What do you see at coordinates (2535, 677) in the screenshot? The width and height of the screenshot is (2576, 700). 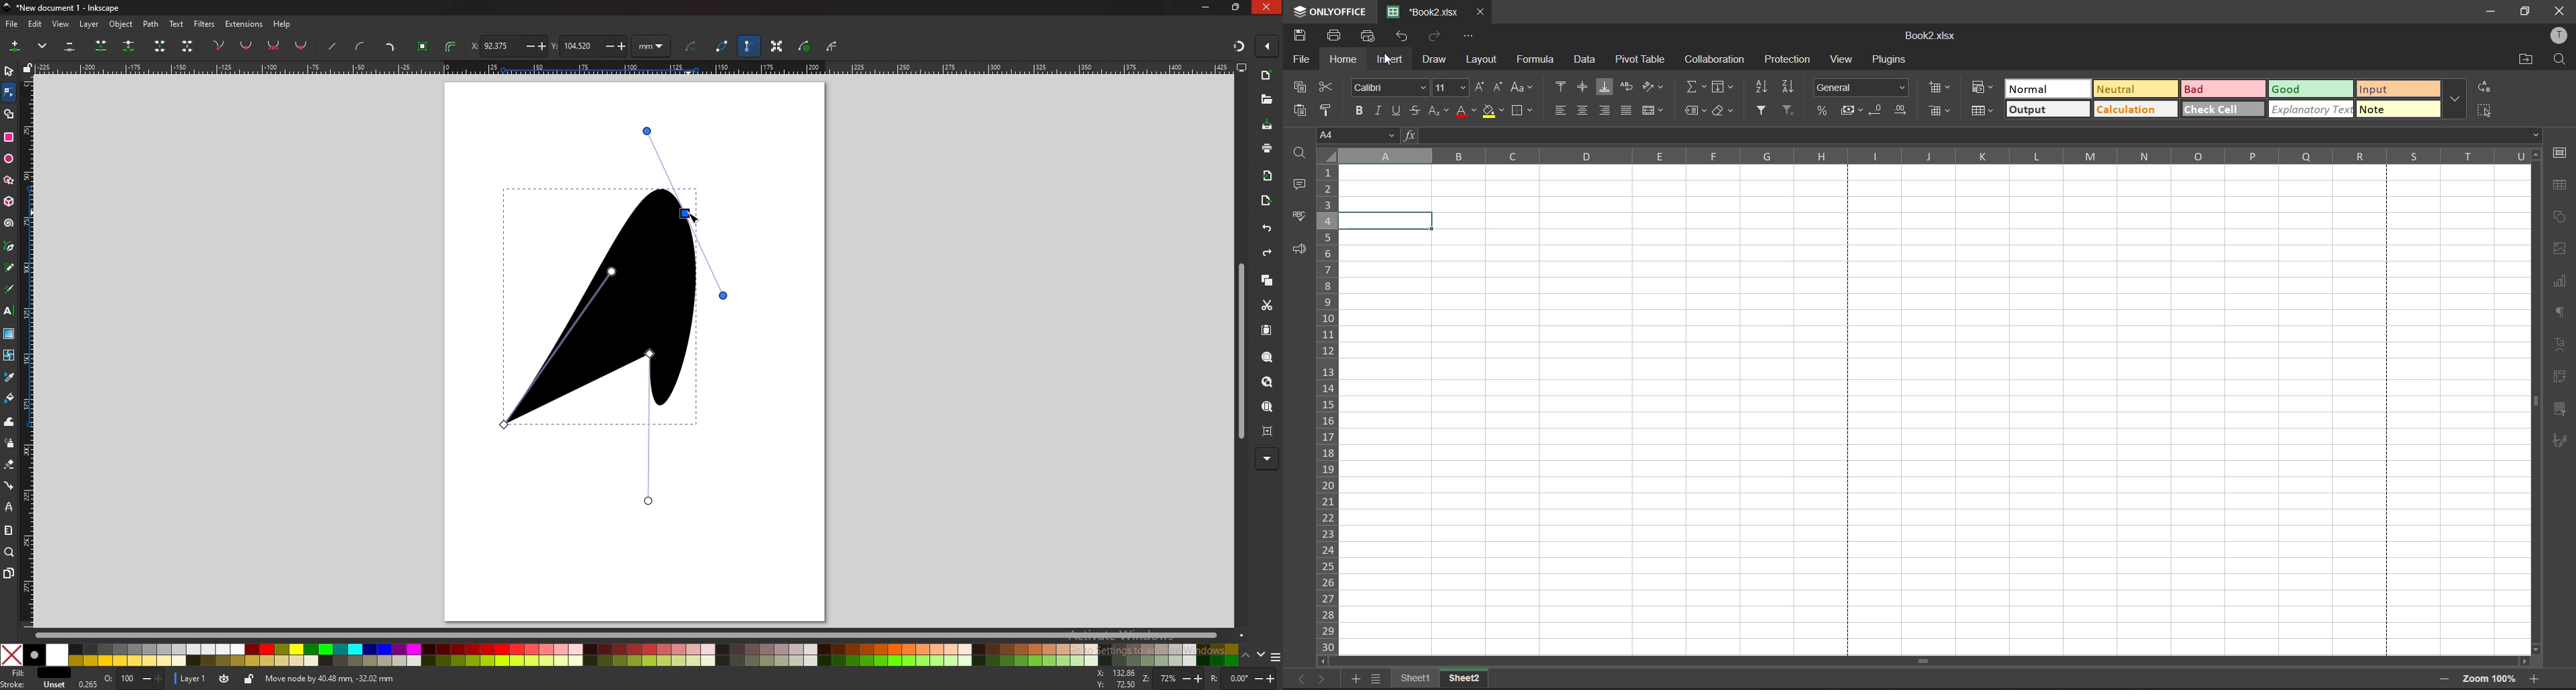 I see `zoom in` at bounding box center [2535, 677].